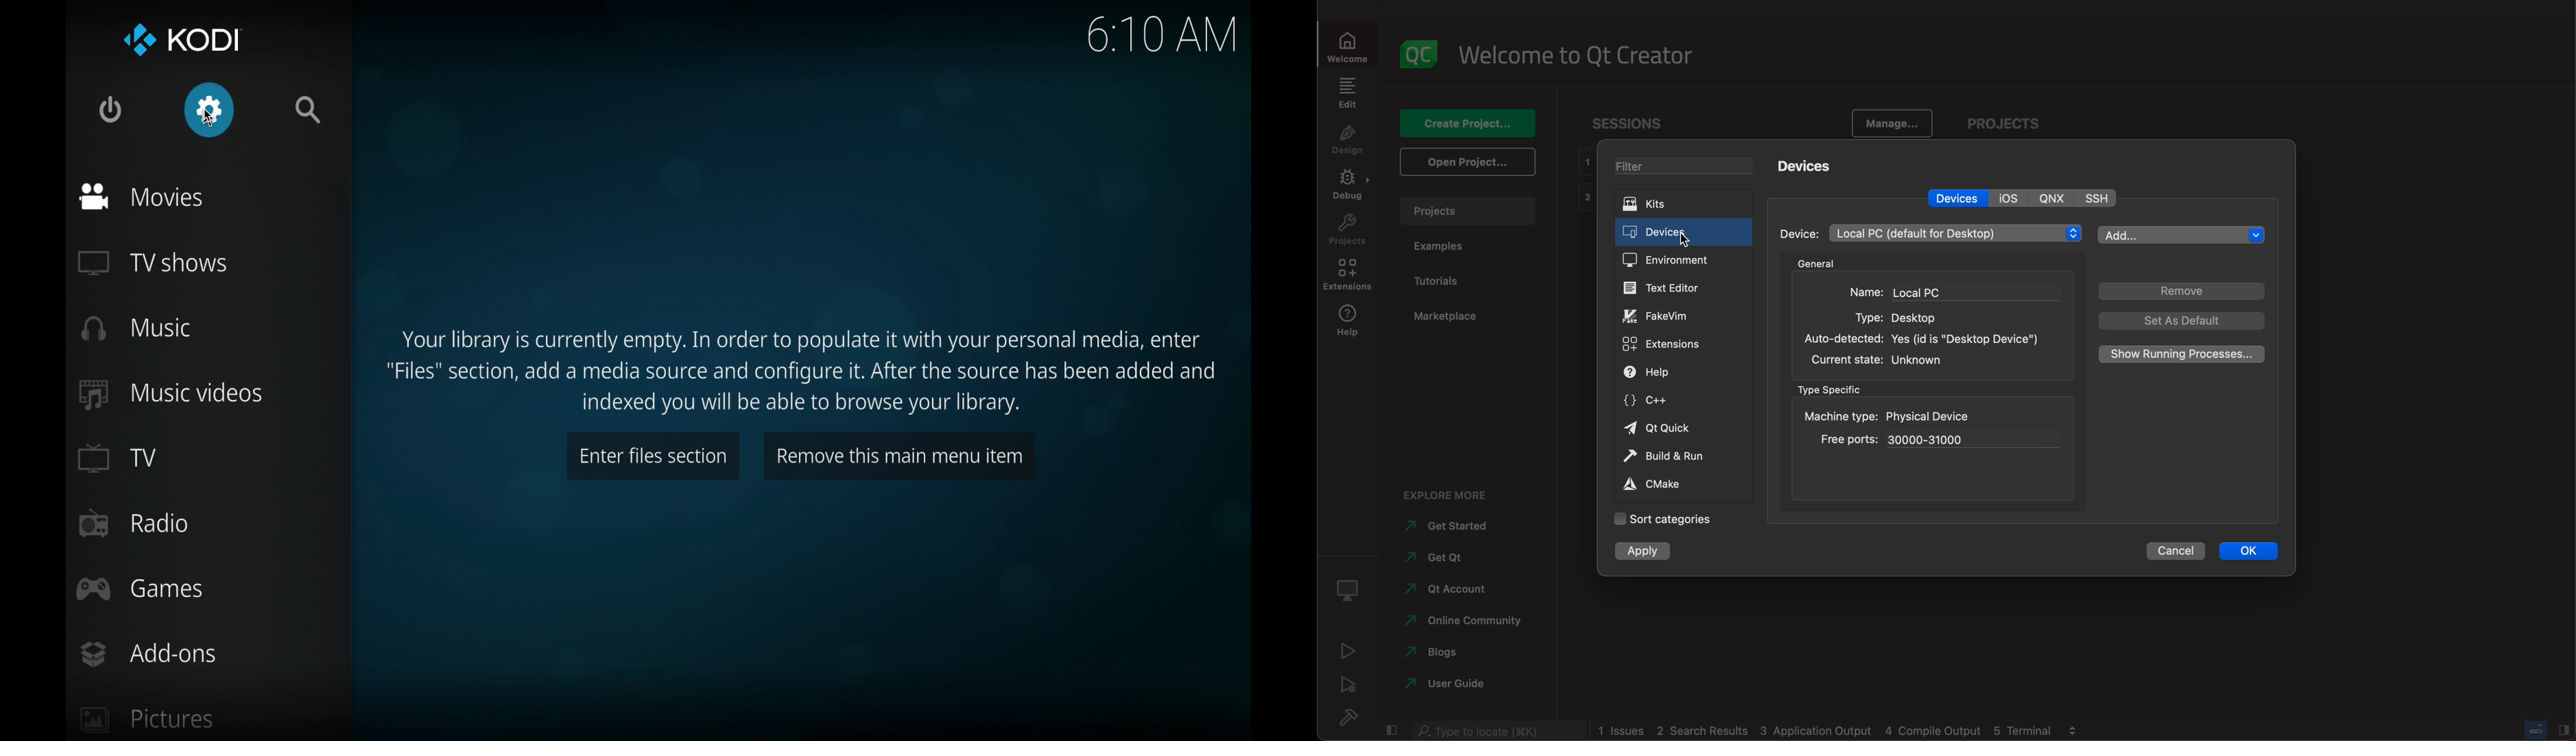  Describe the element at coordinates (1459, 622) in the screenshot. I see `online community` at that location.